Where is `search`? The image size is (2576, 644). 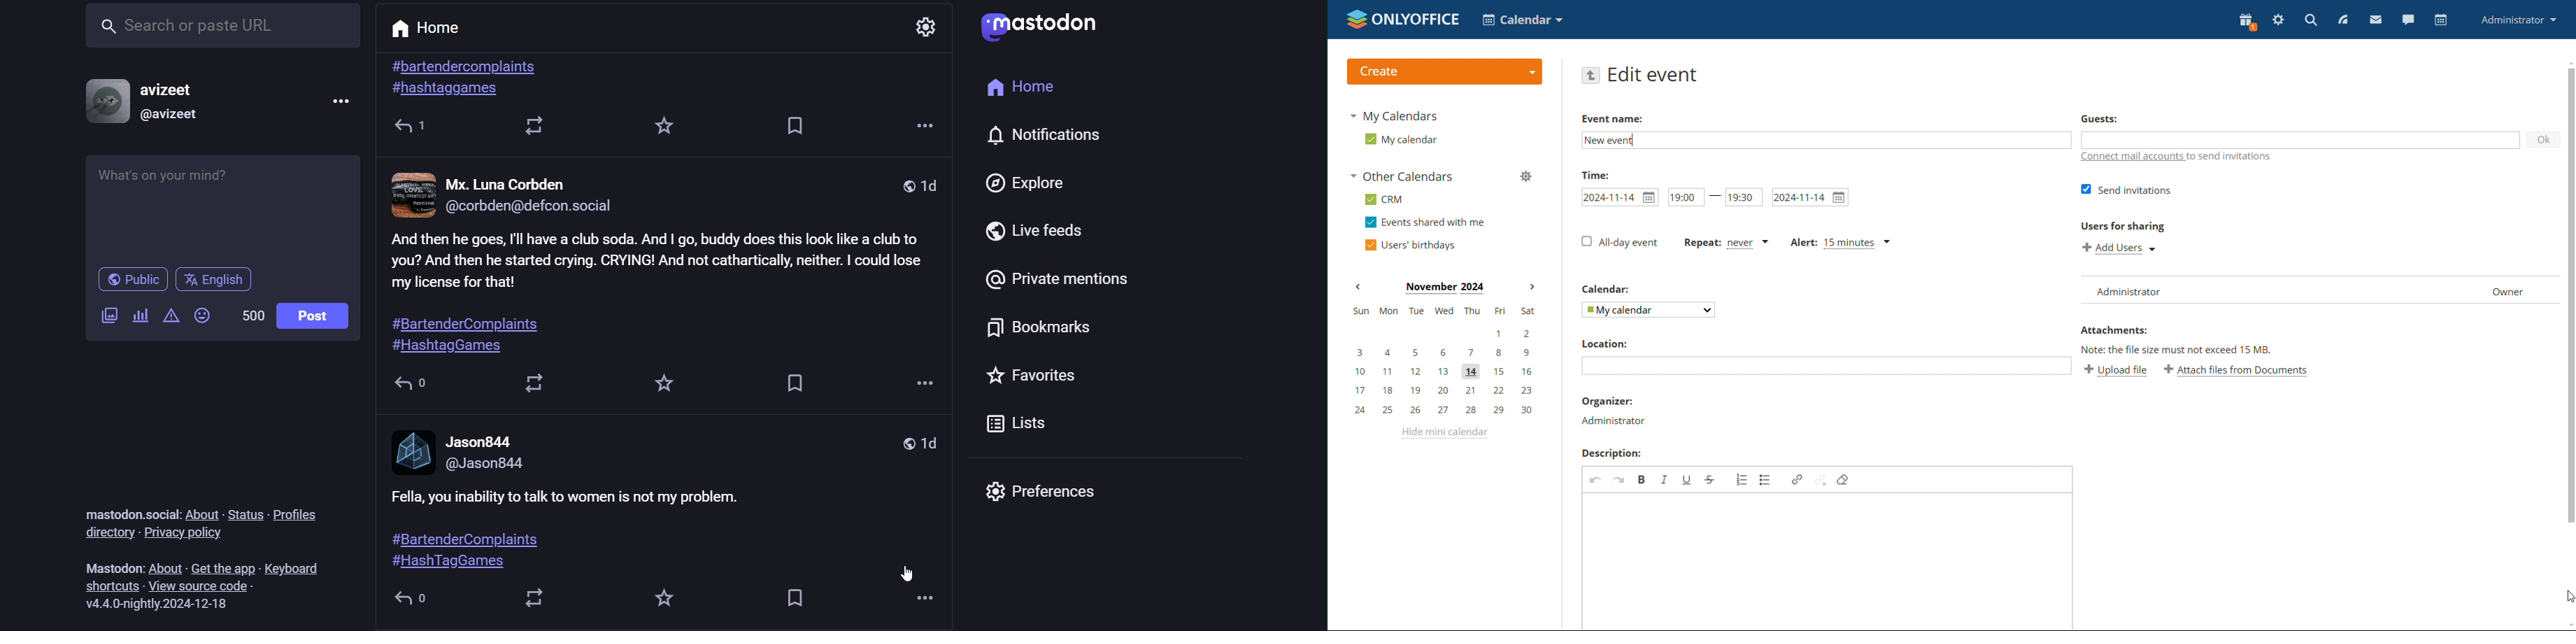 search is located at coordinates (220, 31).